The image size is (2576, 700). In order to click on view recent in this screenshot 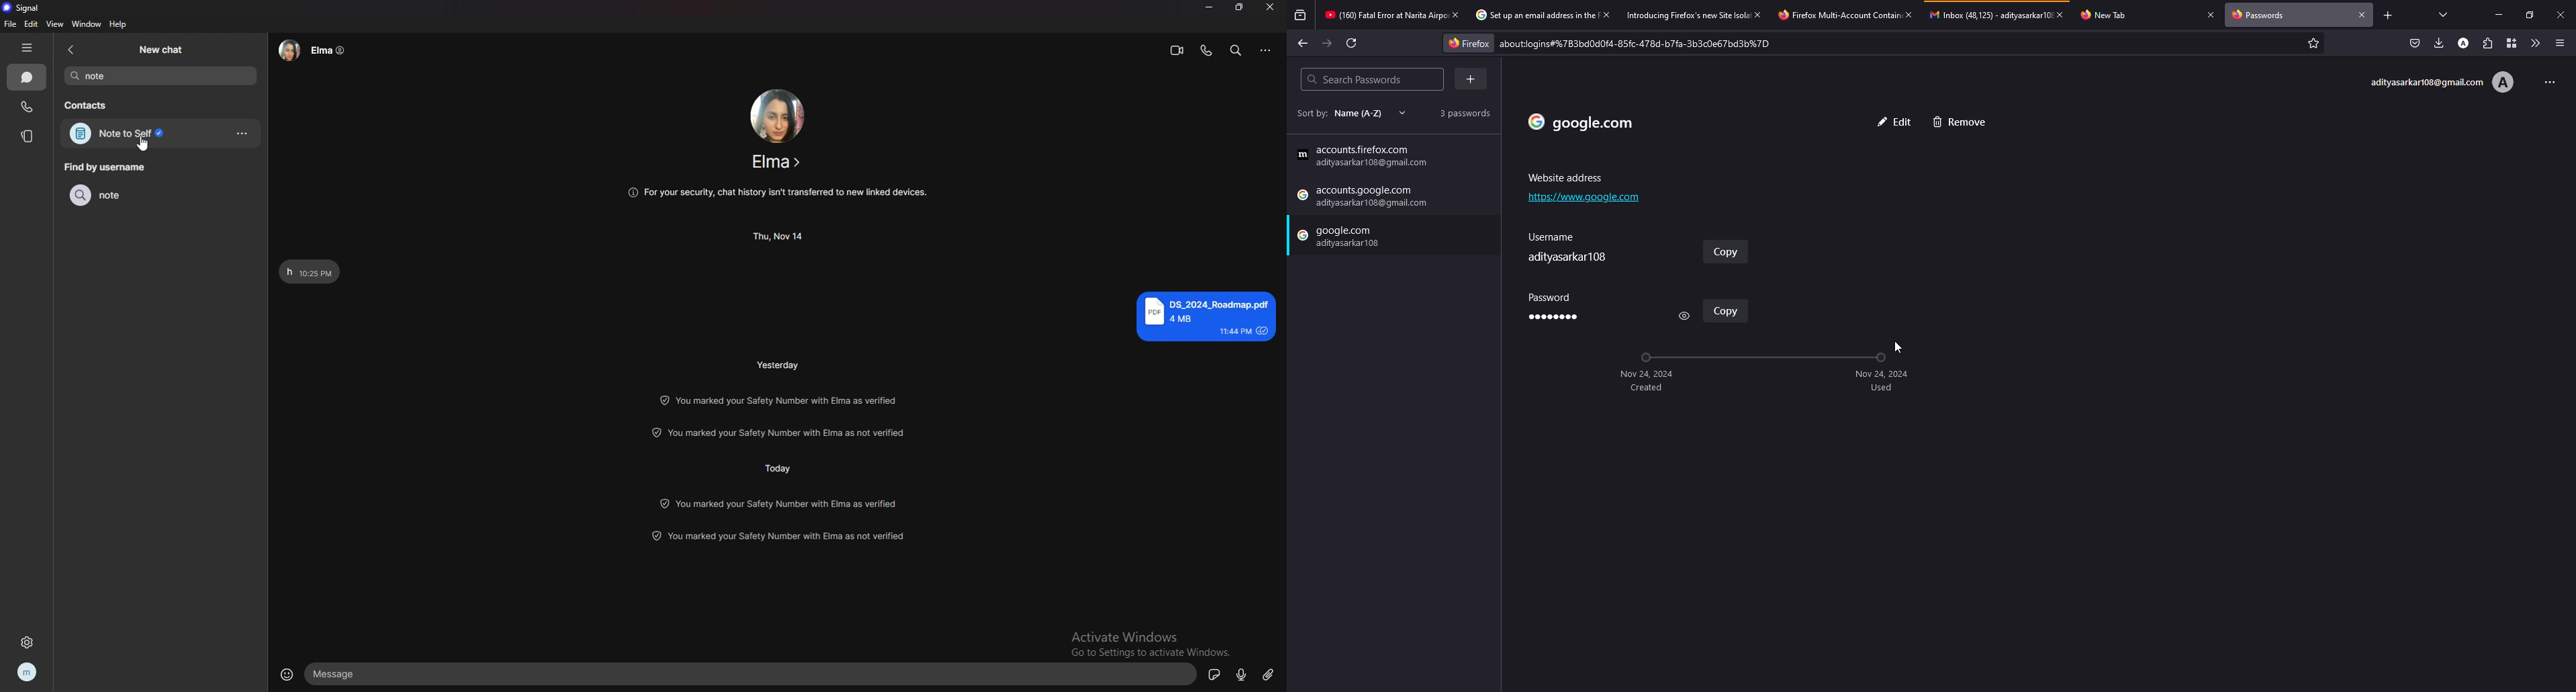, I will do `click(1301, 15)`.